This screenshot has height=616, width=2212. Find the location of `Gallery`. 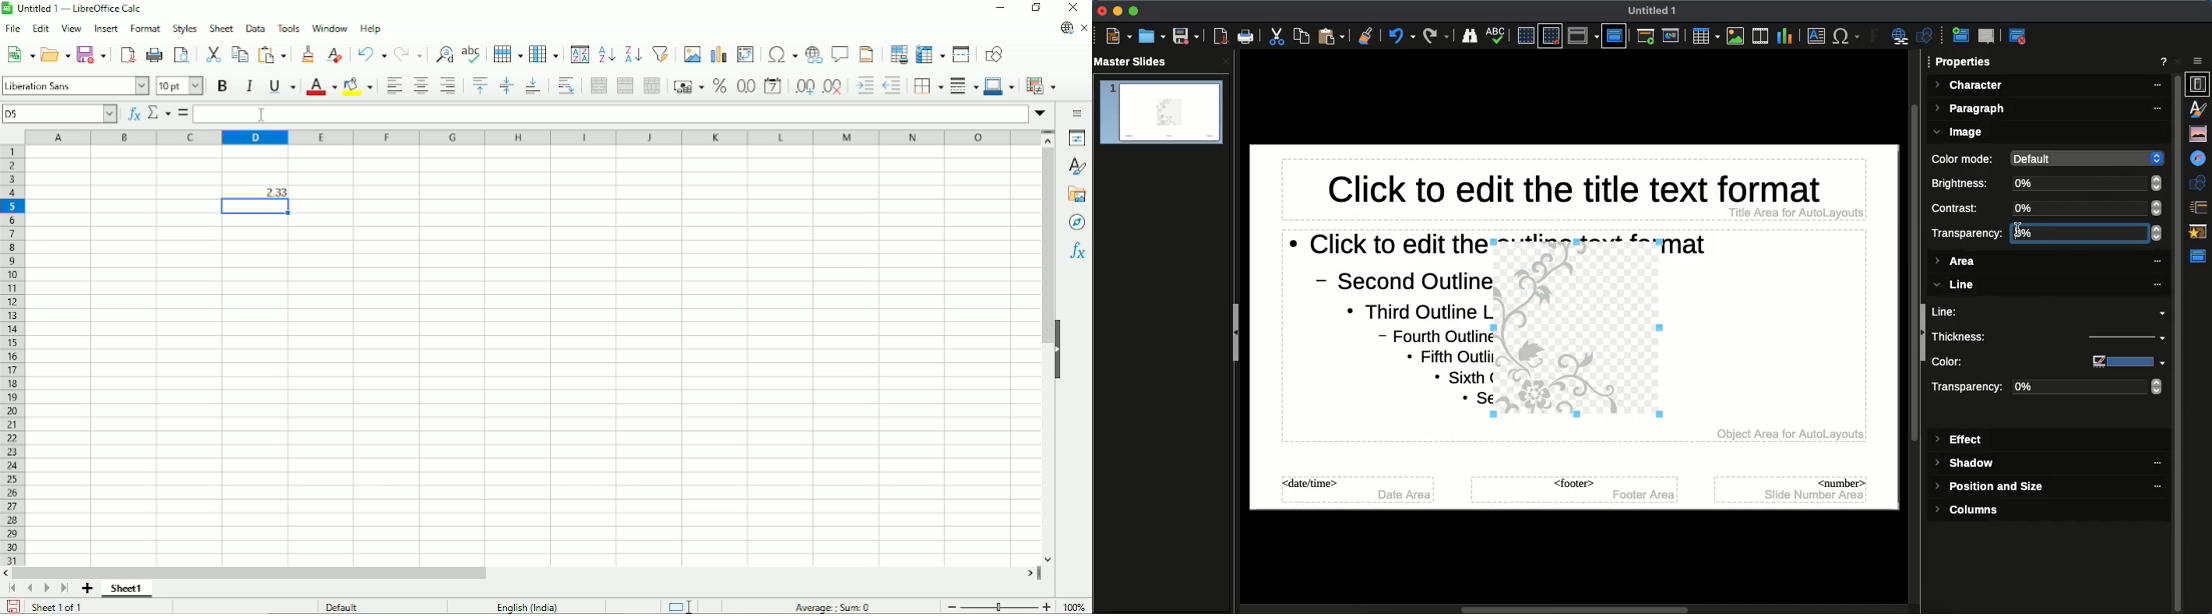

Gallery is located at coordinates (1077, 195).